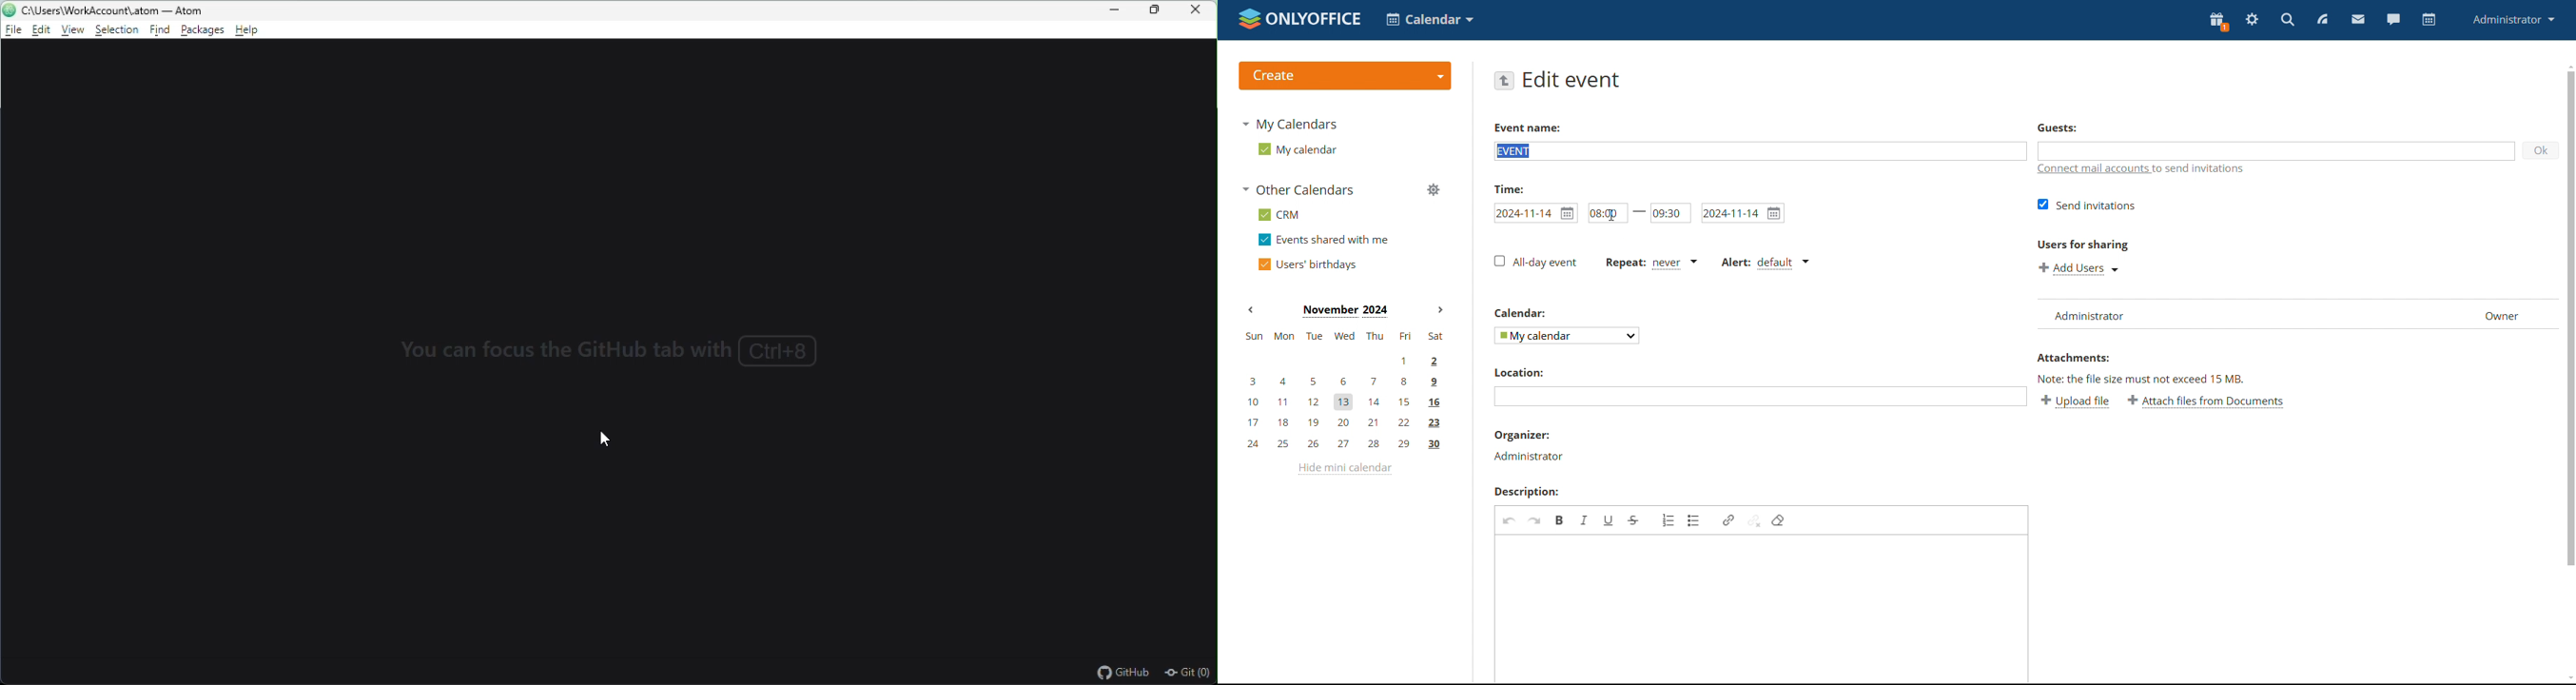 The width and height of the screenshot is (2576, 700). I want to click on organizer, so click(1527, 446).